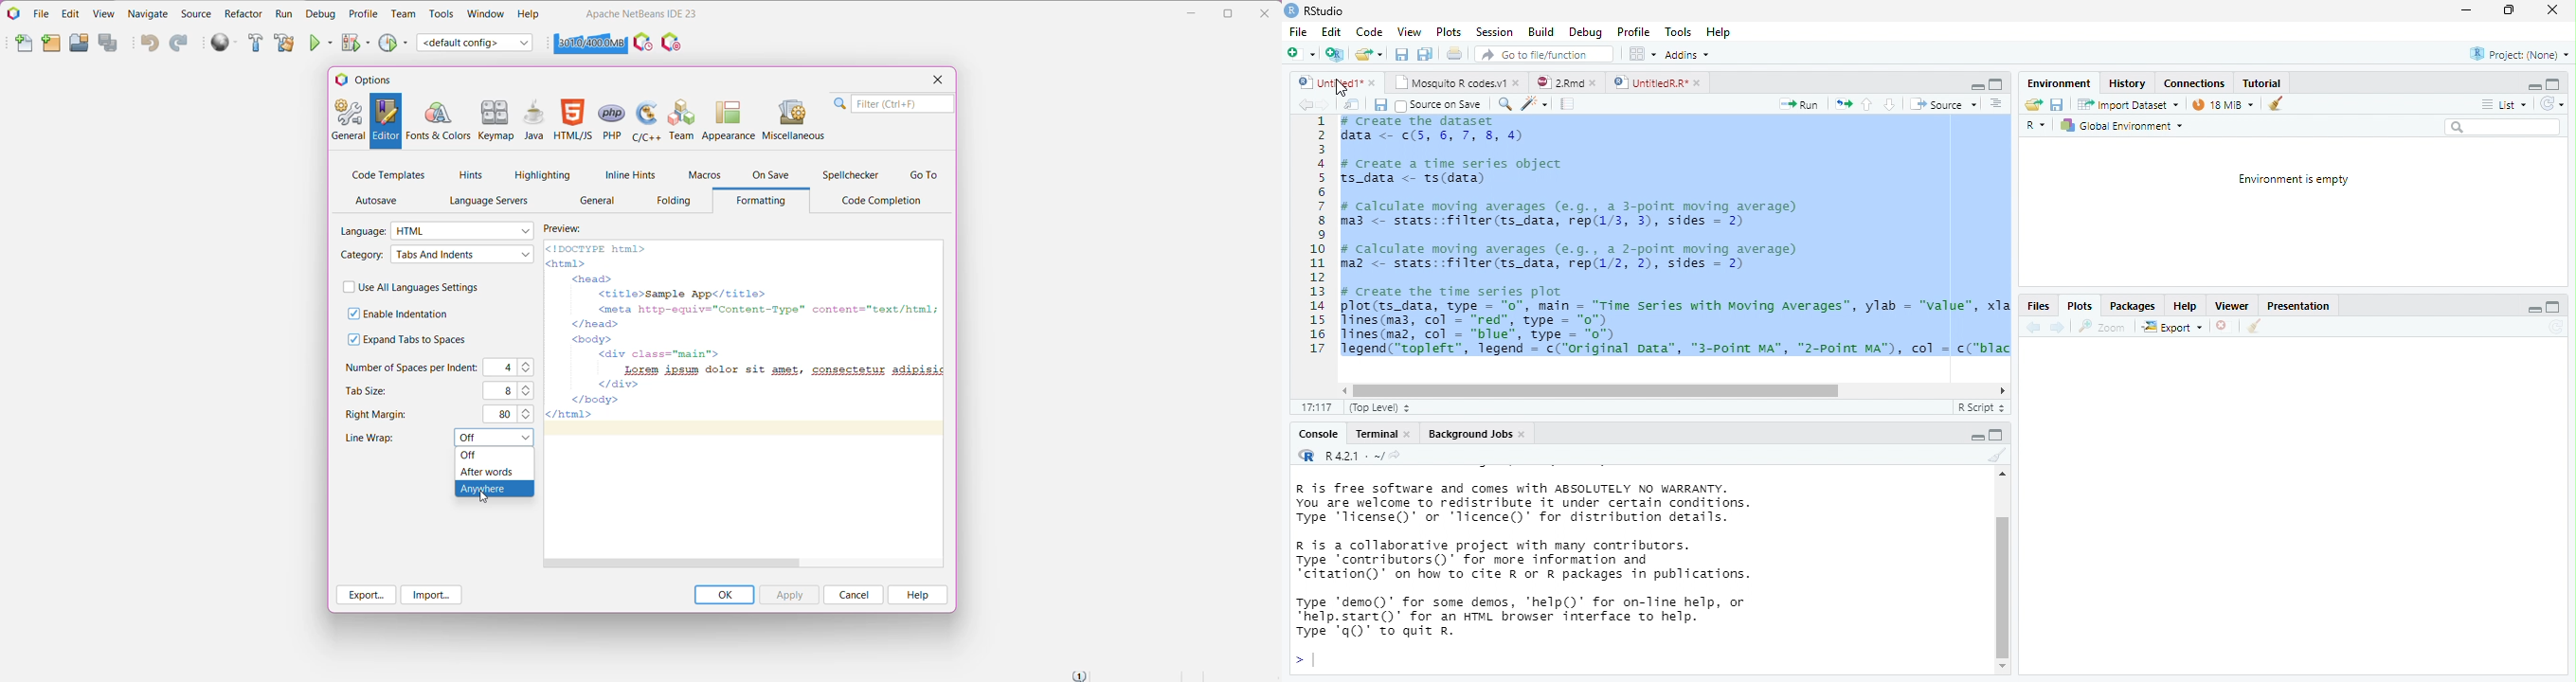 This screenshot has width=2576, height=700. I want to click on clear, so click(2276, 102).